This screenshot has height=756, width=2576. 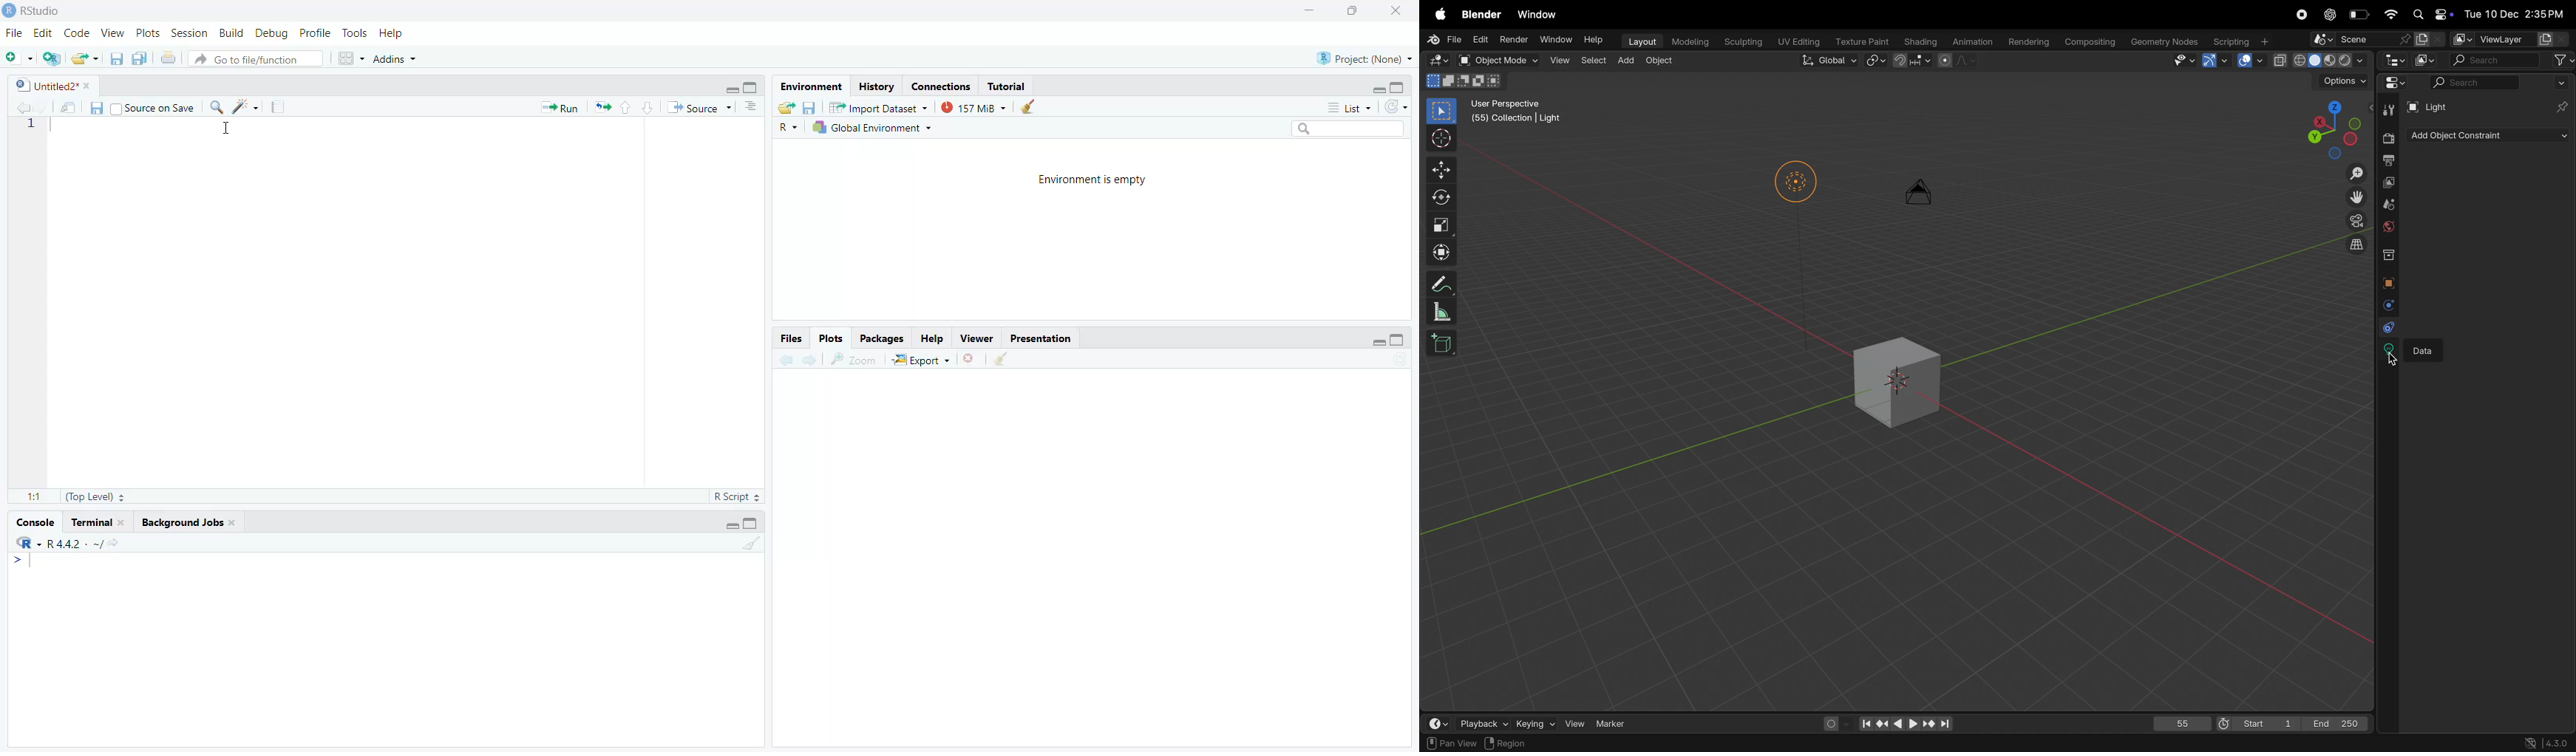 I want to click on Presentation, so click(x=1042, y=338).